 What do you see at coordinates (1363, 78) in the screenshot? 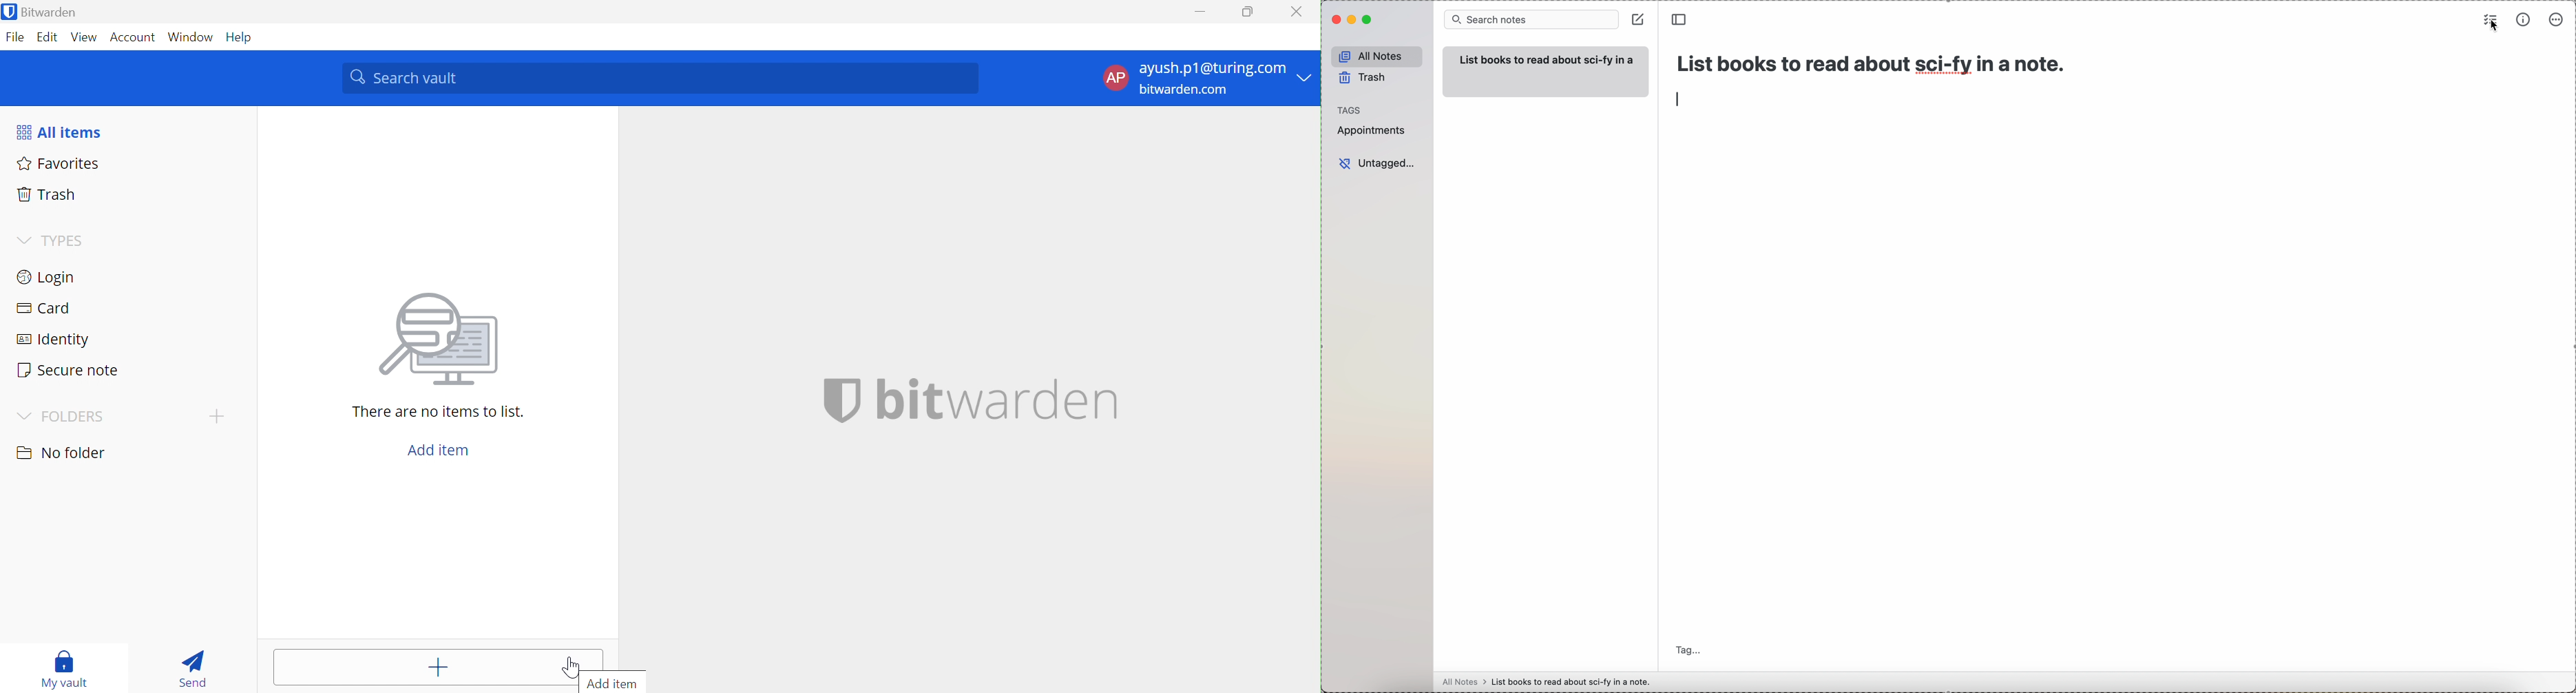
I see `trash` at bounding box center [1363, 78].